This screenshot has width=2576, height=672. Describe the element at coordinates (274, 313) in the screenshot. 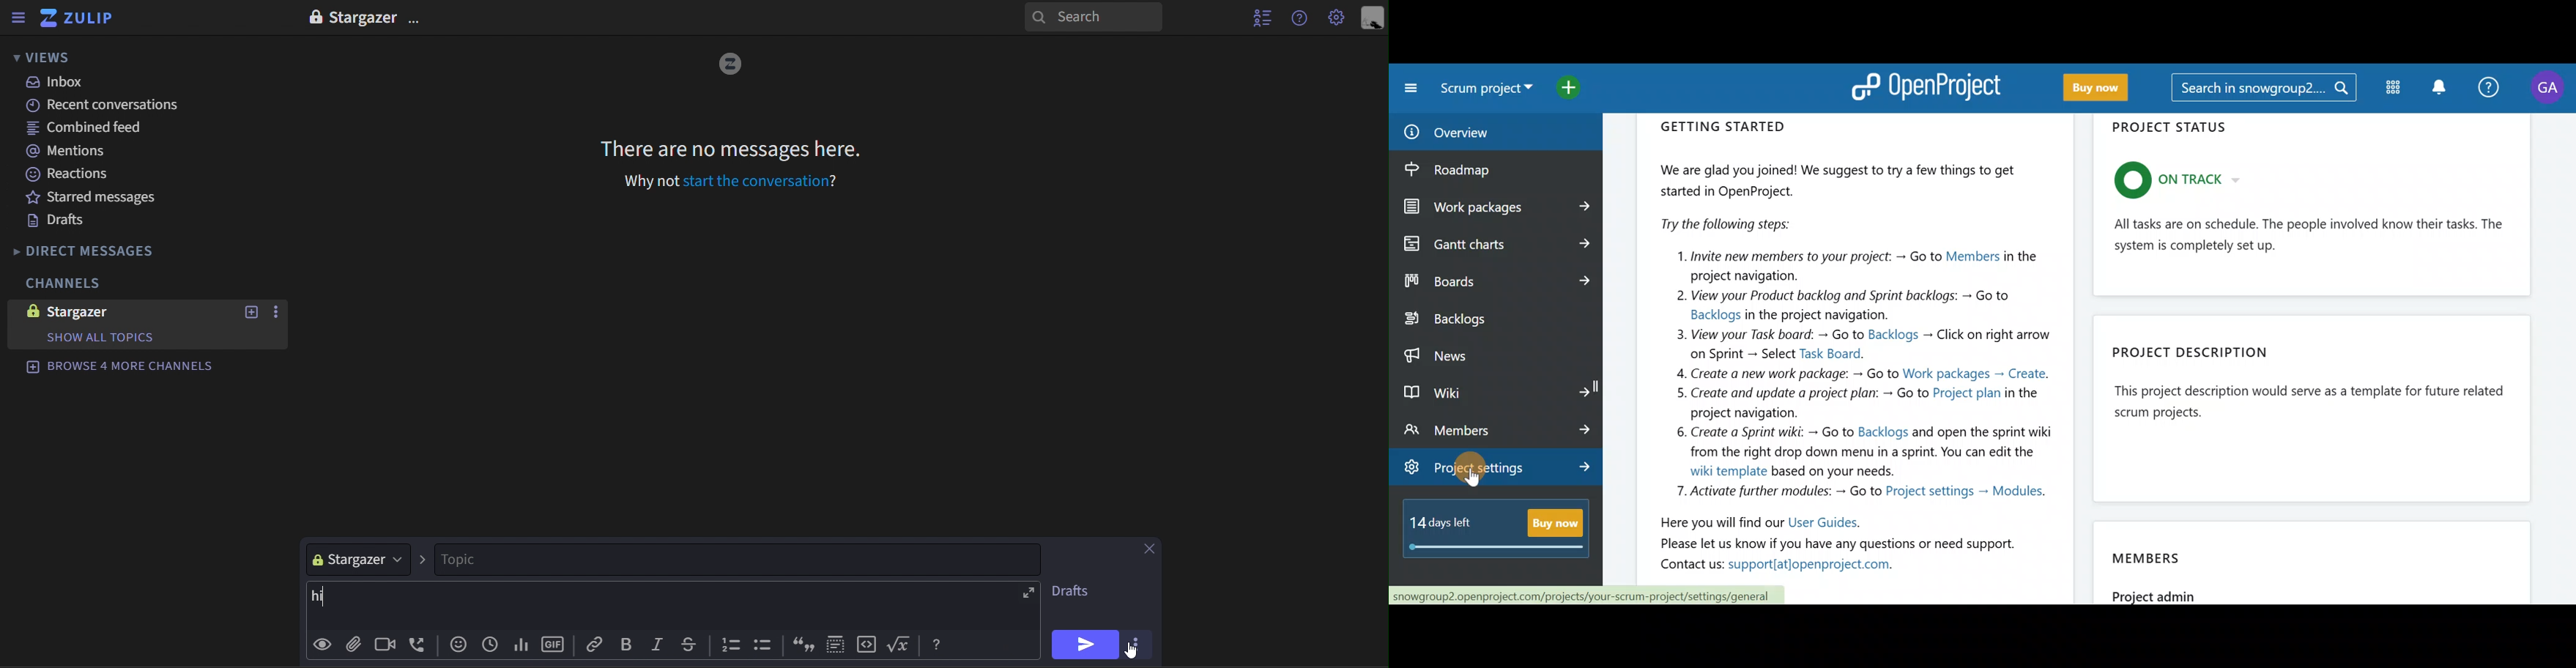

I see `options` at that location.